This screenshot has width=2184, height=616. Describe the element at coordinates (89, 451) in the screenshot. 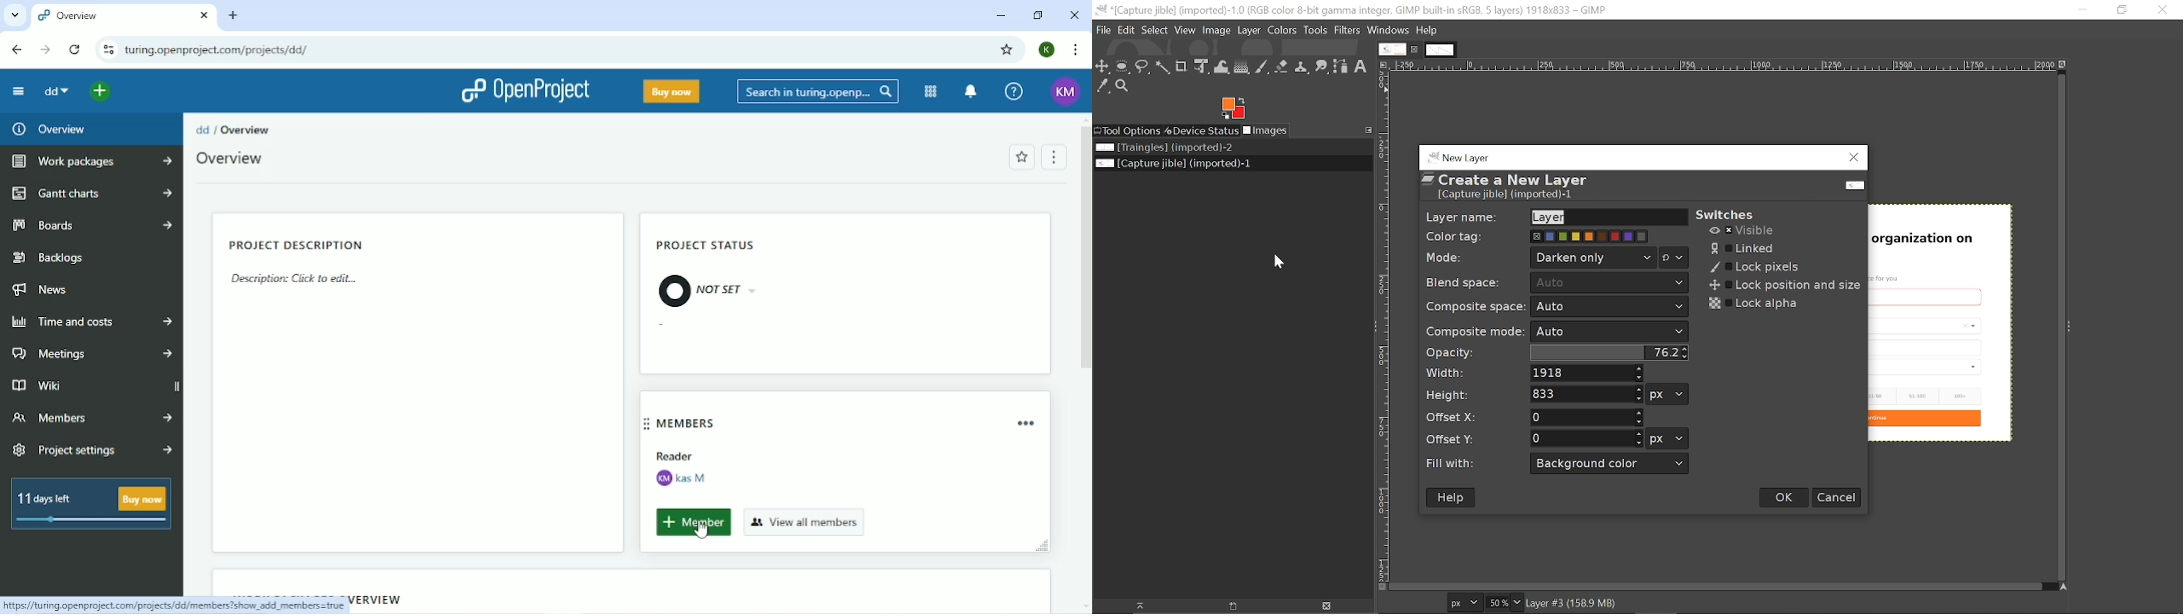

I see `Project settings` at that location.